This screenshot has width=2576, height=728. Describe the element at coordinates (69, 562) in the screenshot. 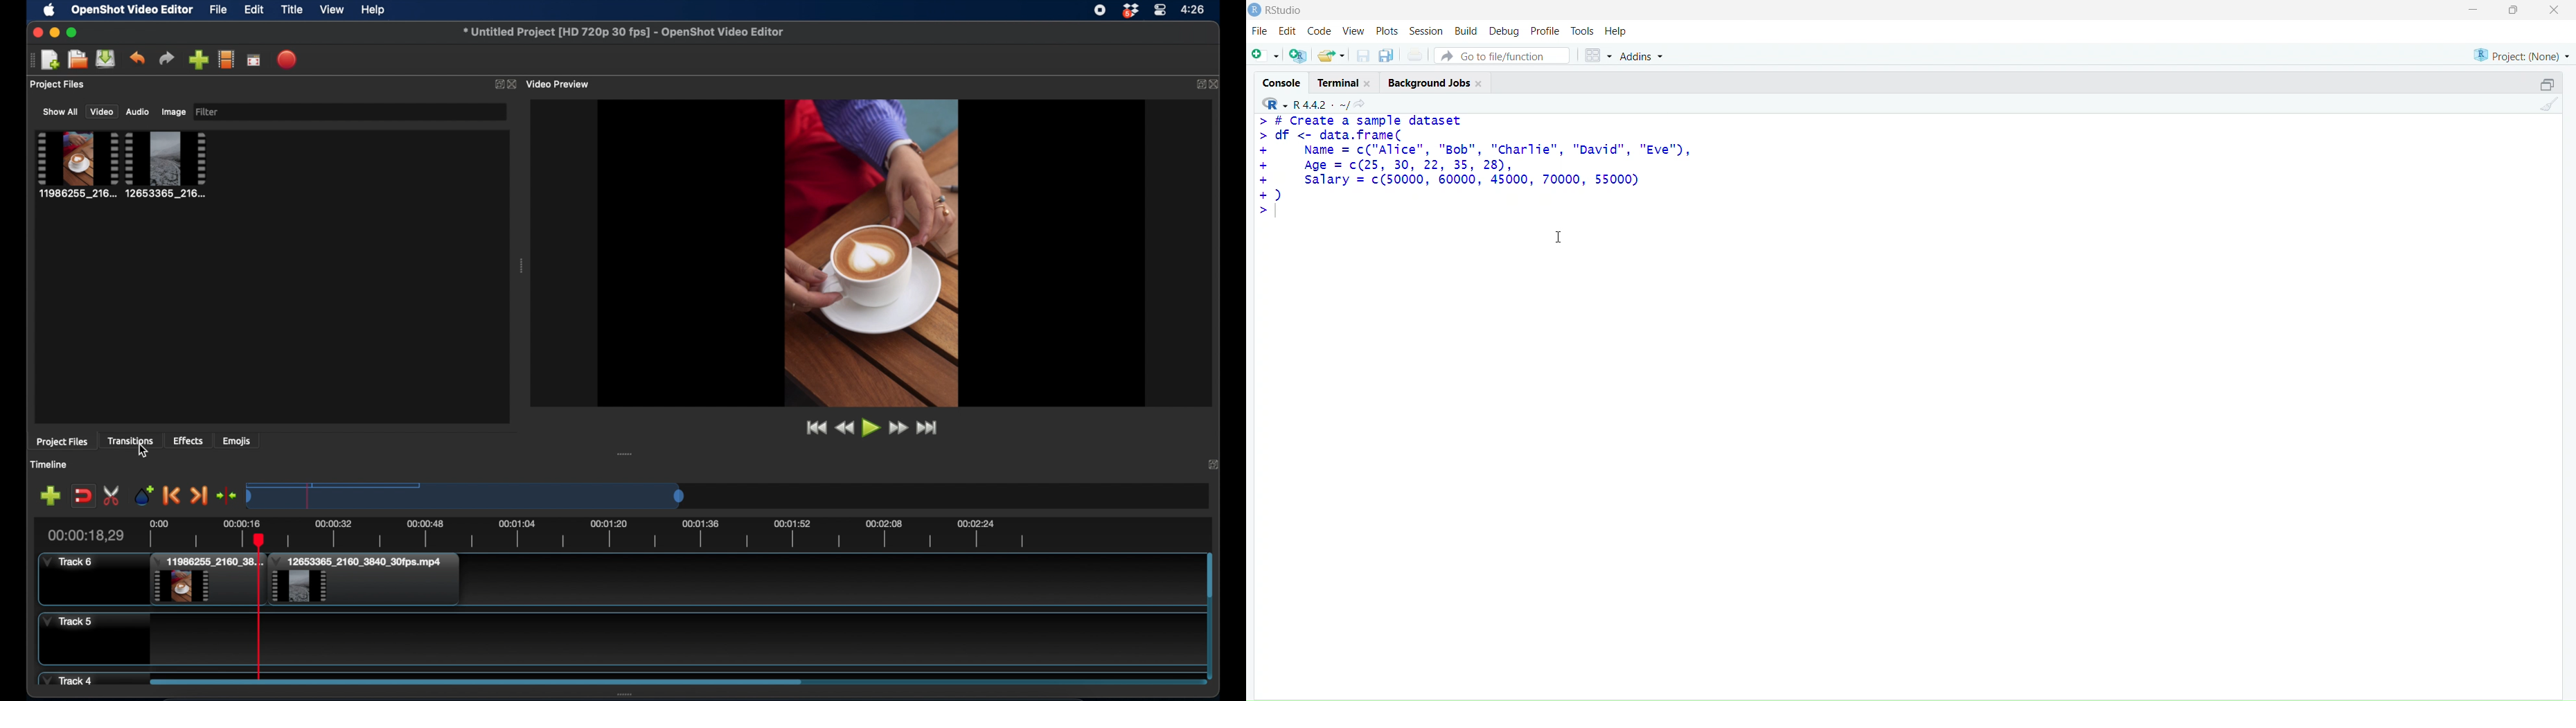

I see `track 6` at that location.